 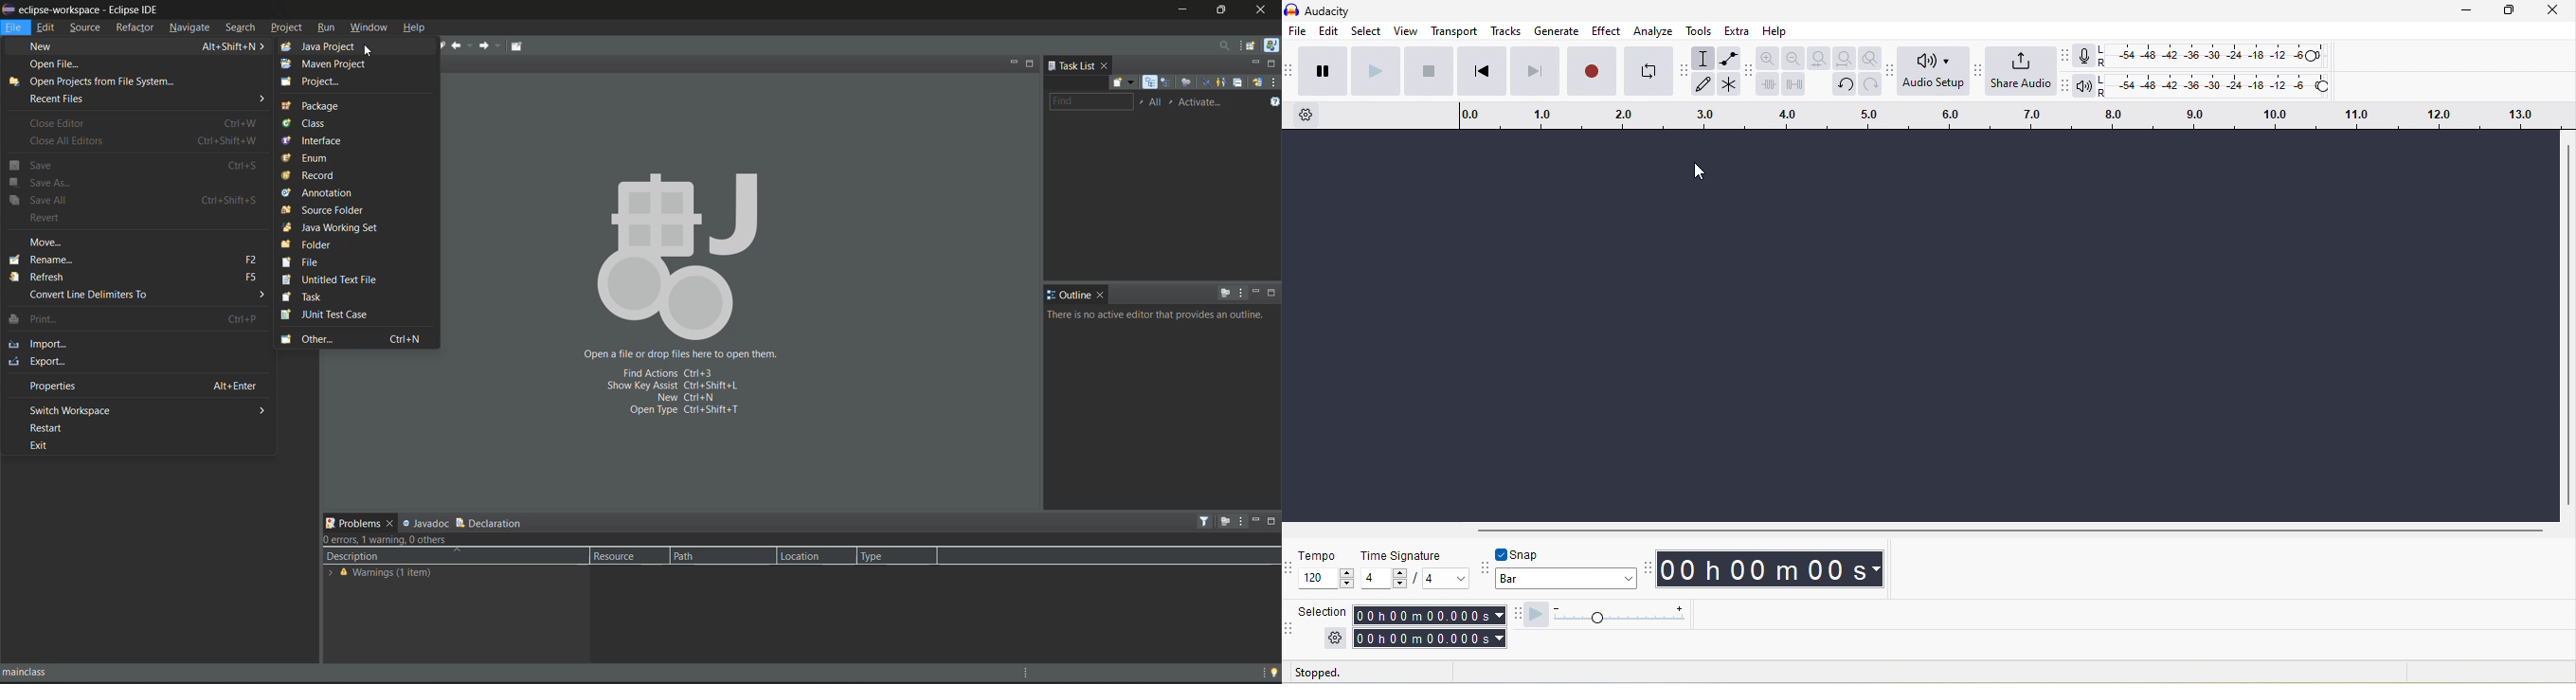 What do you see at coordinates (321, 242) in the screenshot?
I see `folder` at bounding box center [321, 242].